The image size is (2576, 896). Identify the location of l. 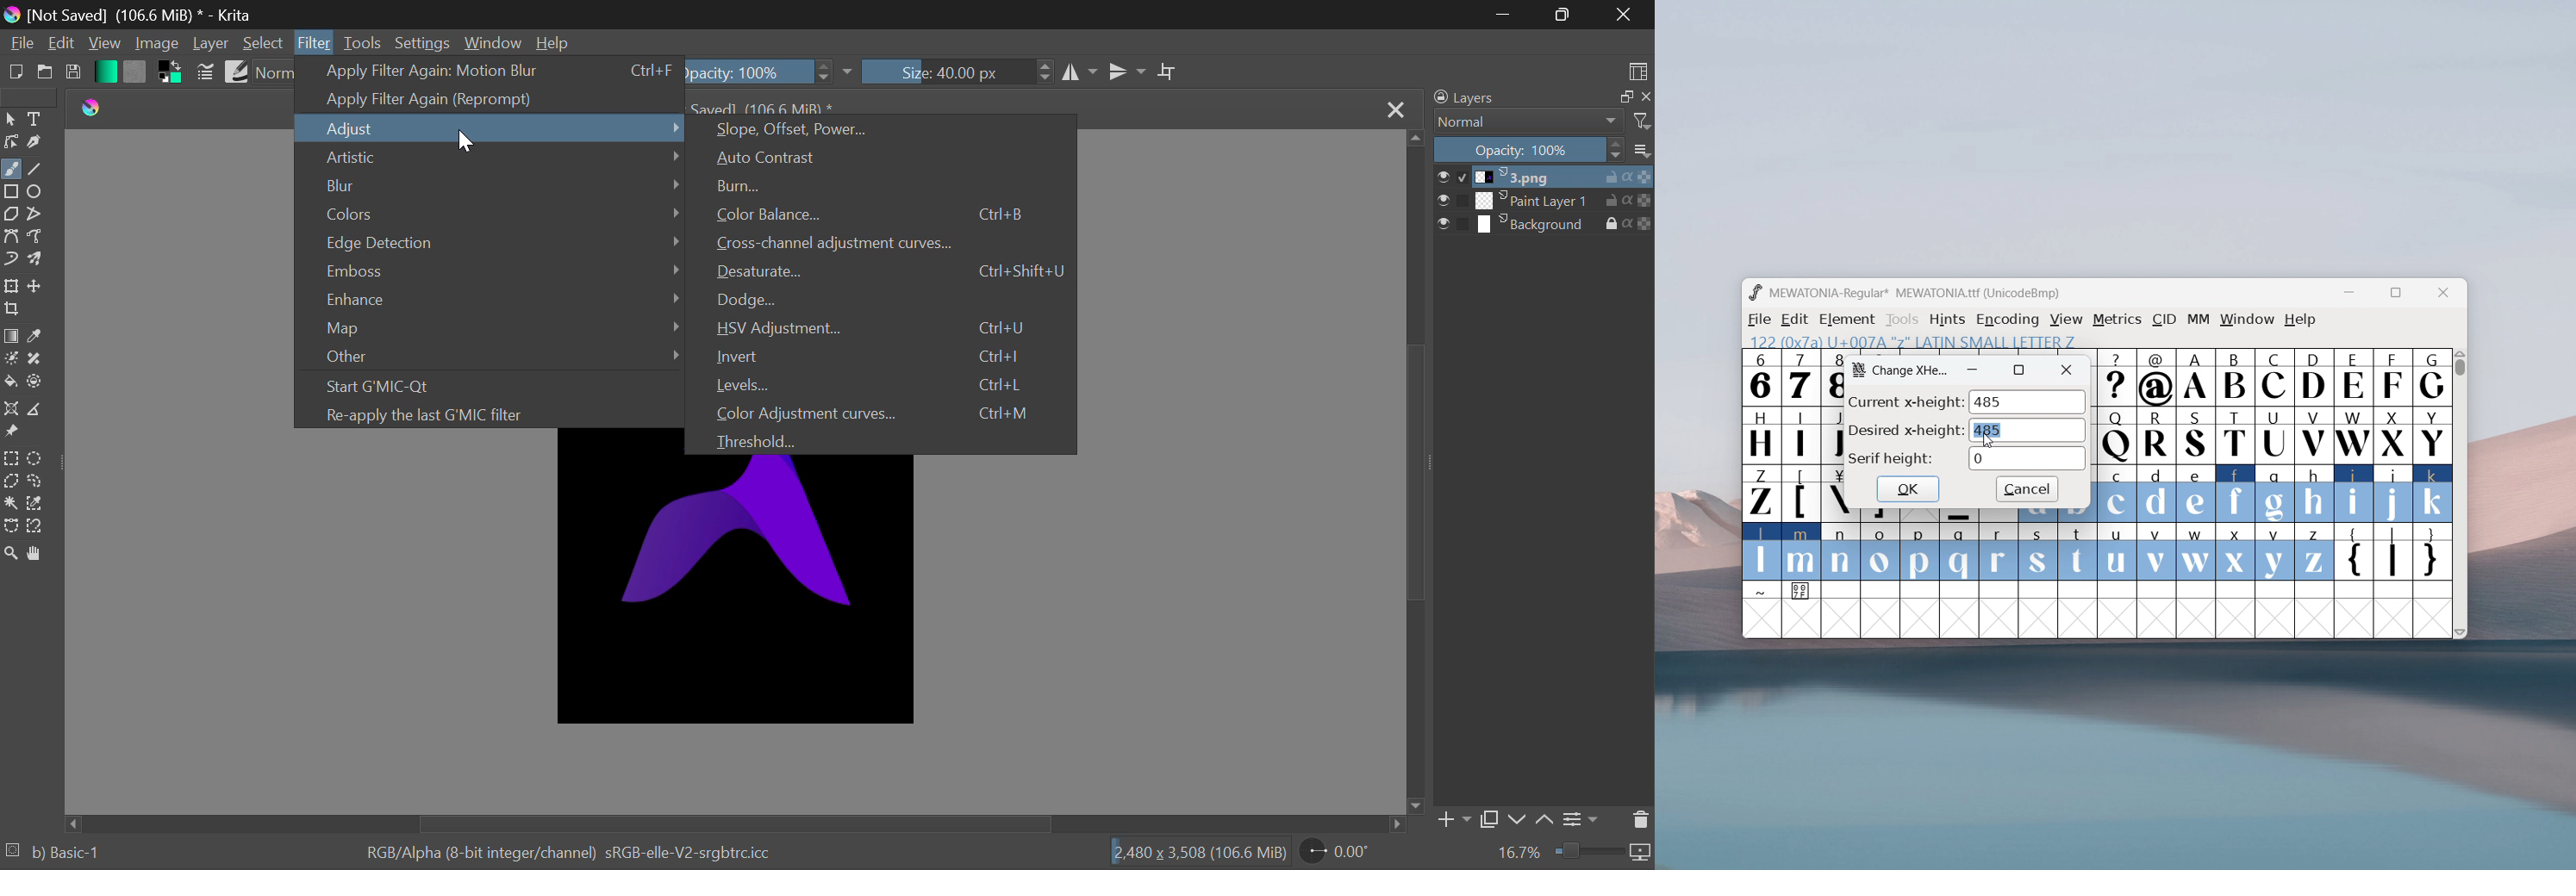
(1762, 551).